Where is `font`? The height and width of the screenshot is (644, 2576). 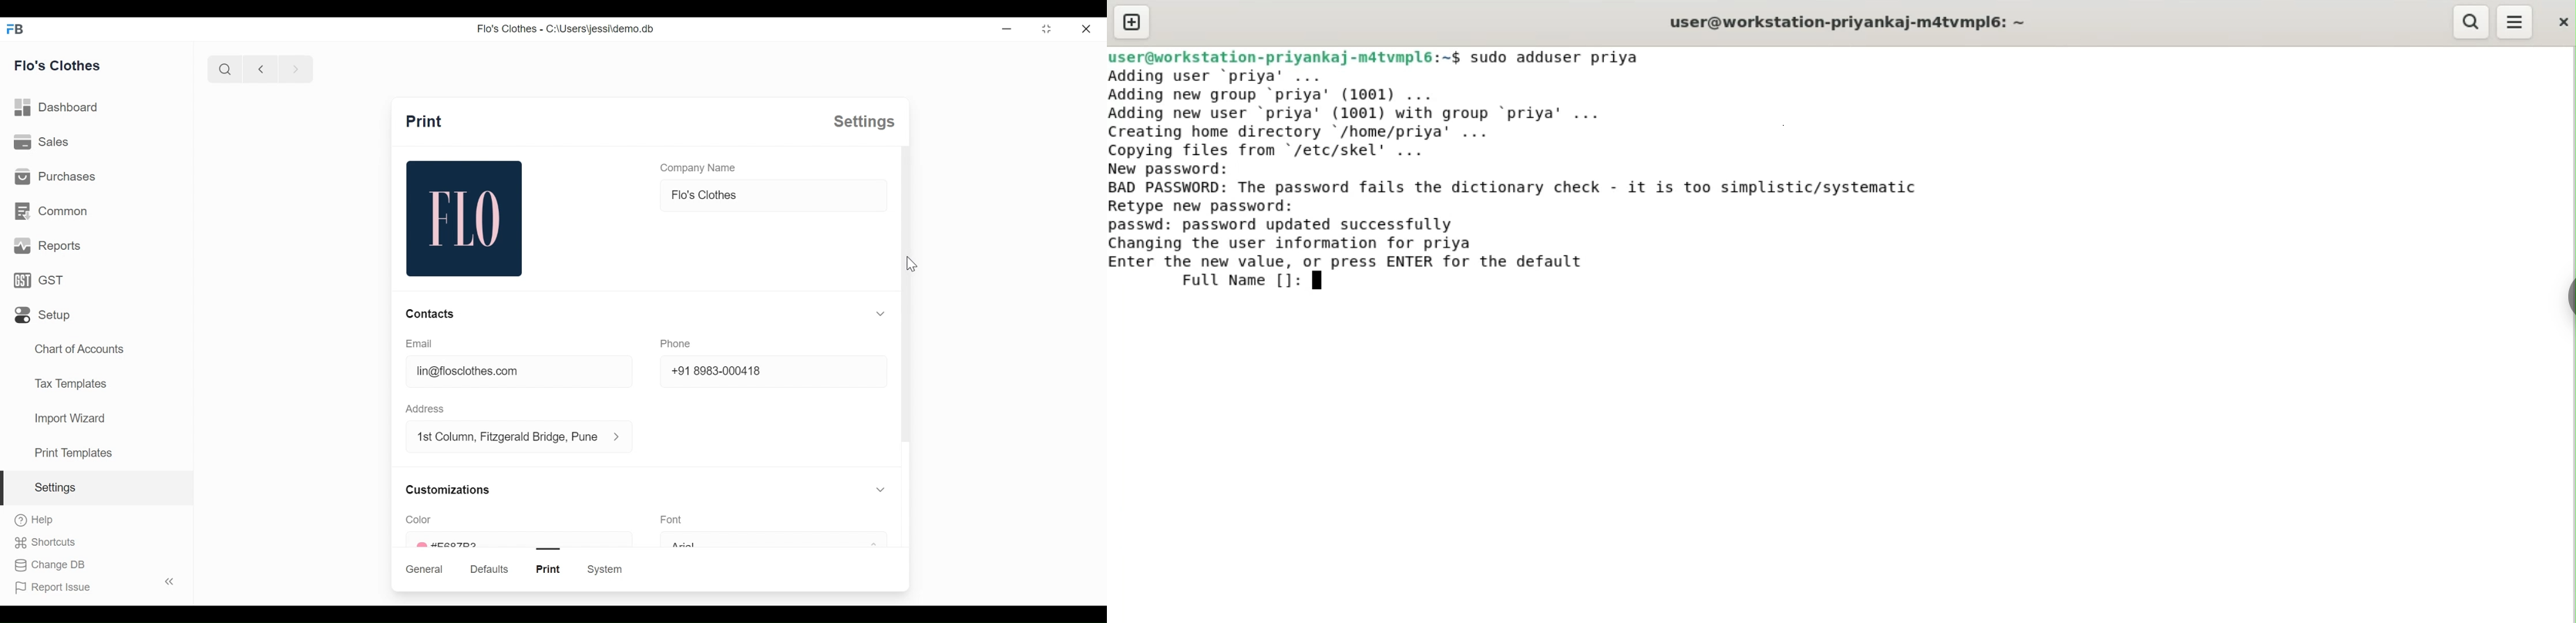 font is located at coordinates (672, 519).